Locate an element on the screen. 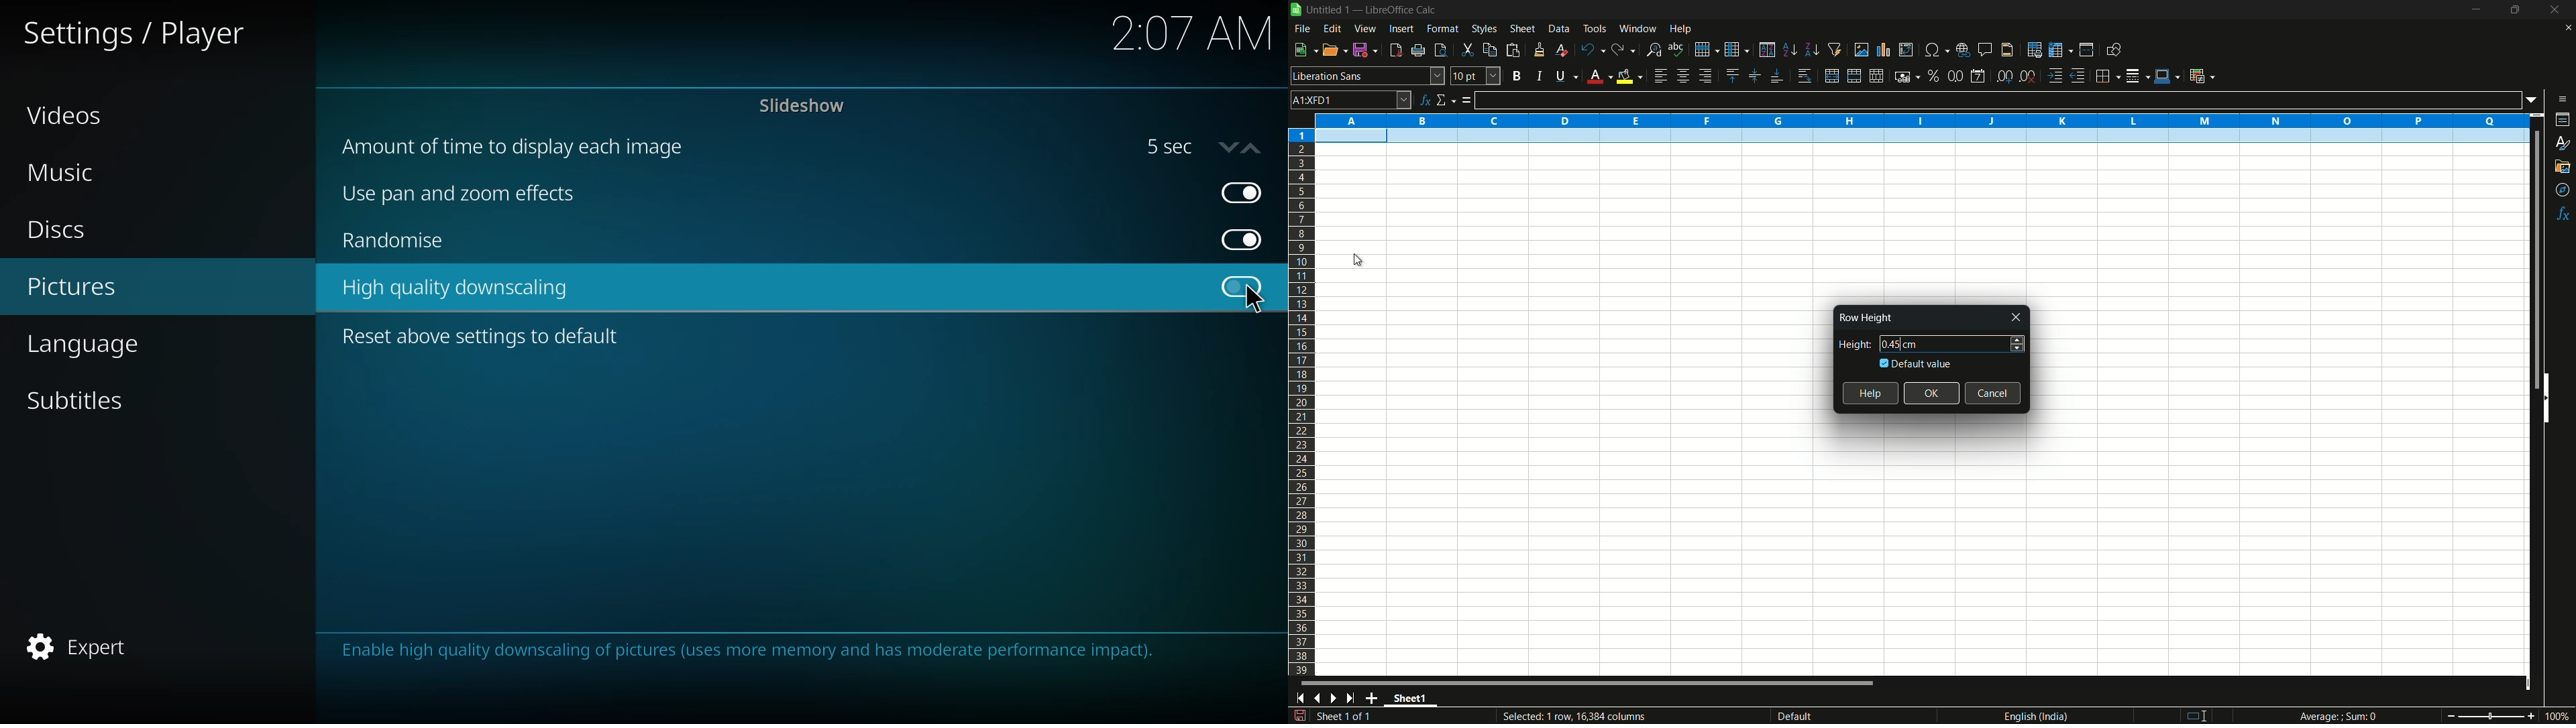 This screenshot has height=728, width=2576. clear direct formatting is located at coordinates (1560, 50).